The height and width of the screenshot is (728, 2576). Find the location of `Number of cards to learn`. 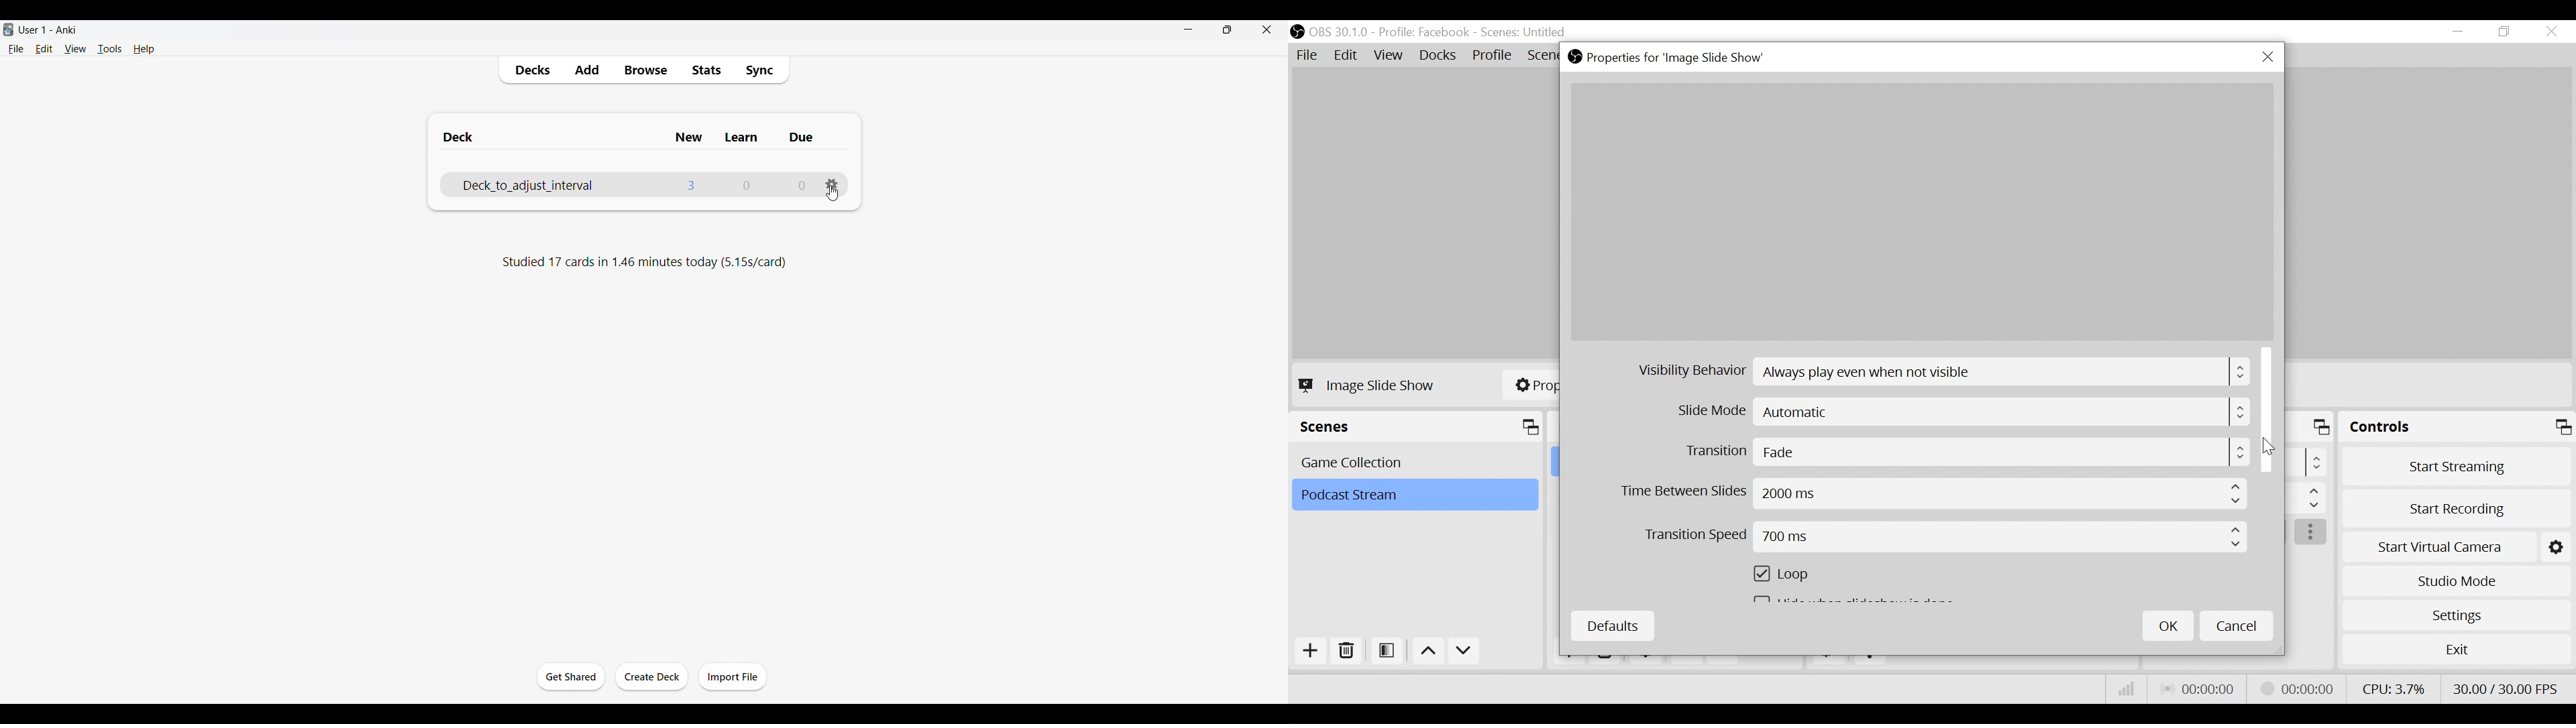

Number of cards to learn is located at coordinates (745, 185).